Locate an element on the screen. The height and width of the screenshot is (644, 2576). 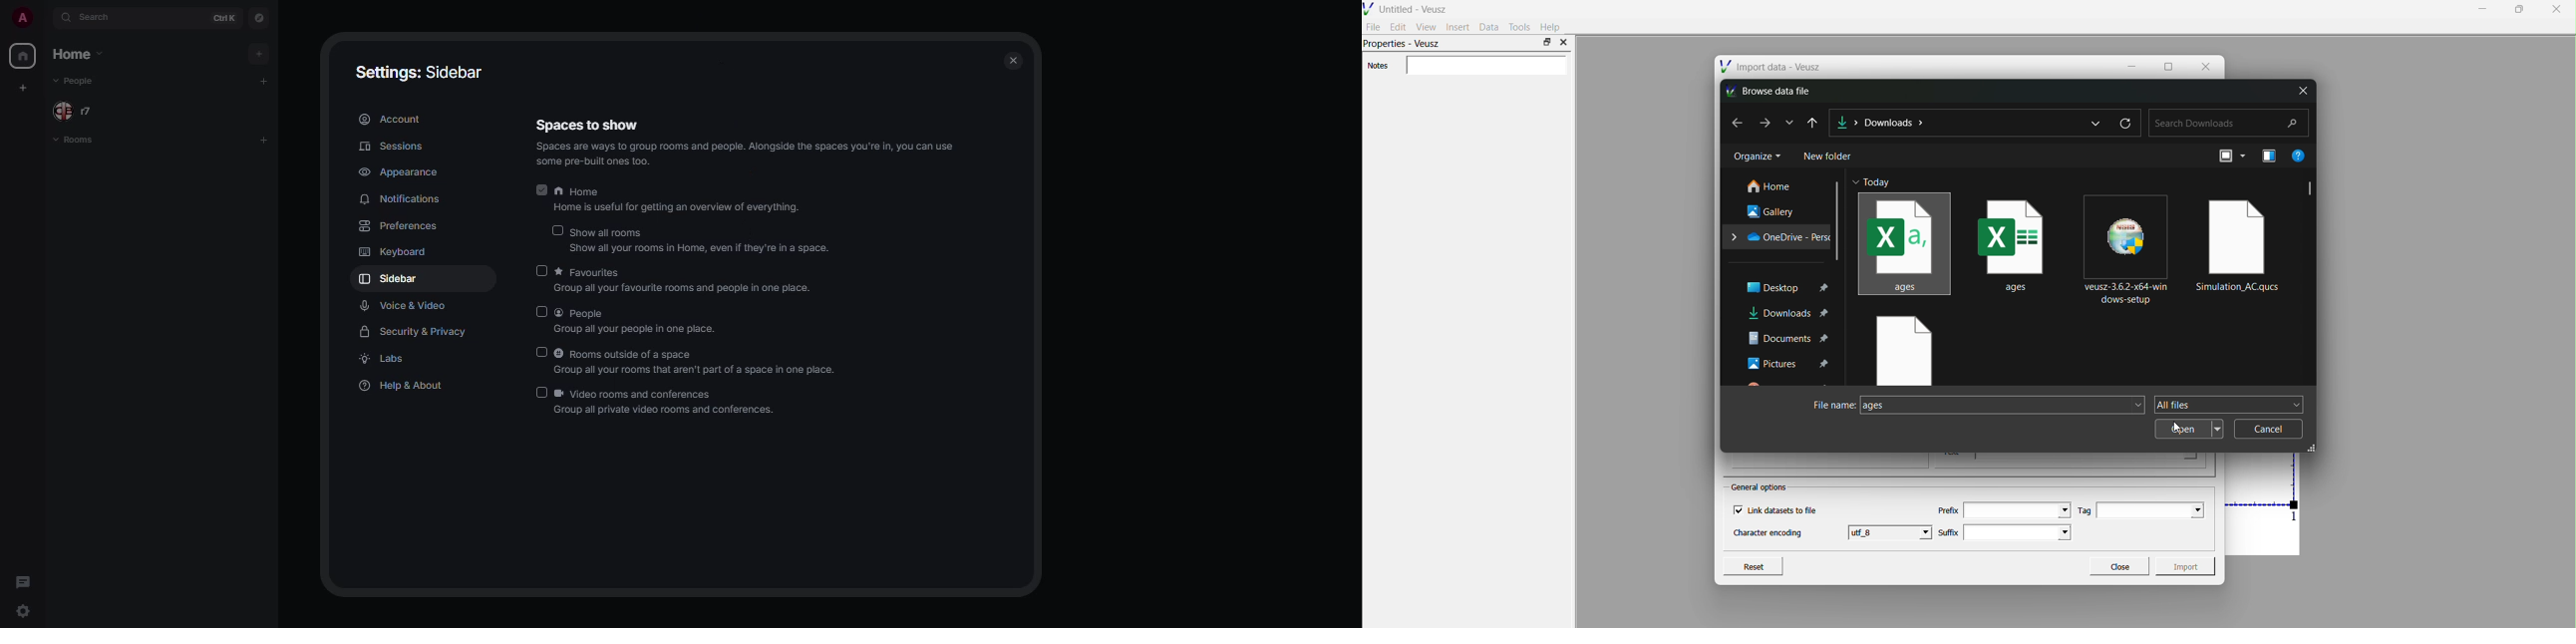
labs is located at coordinates (388, 360).